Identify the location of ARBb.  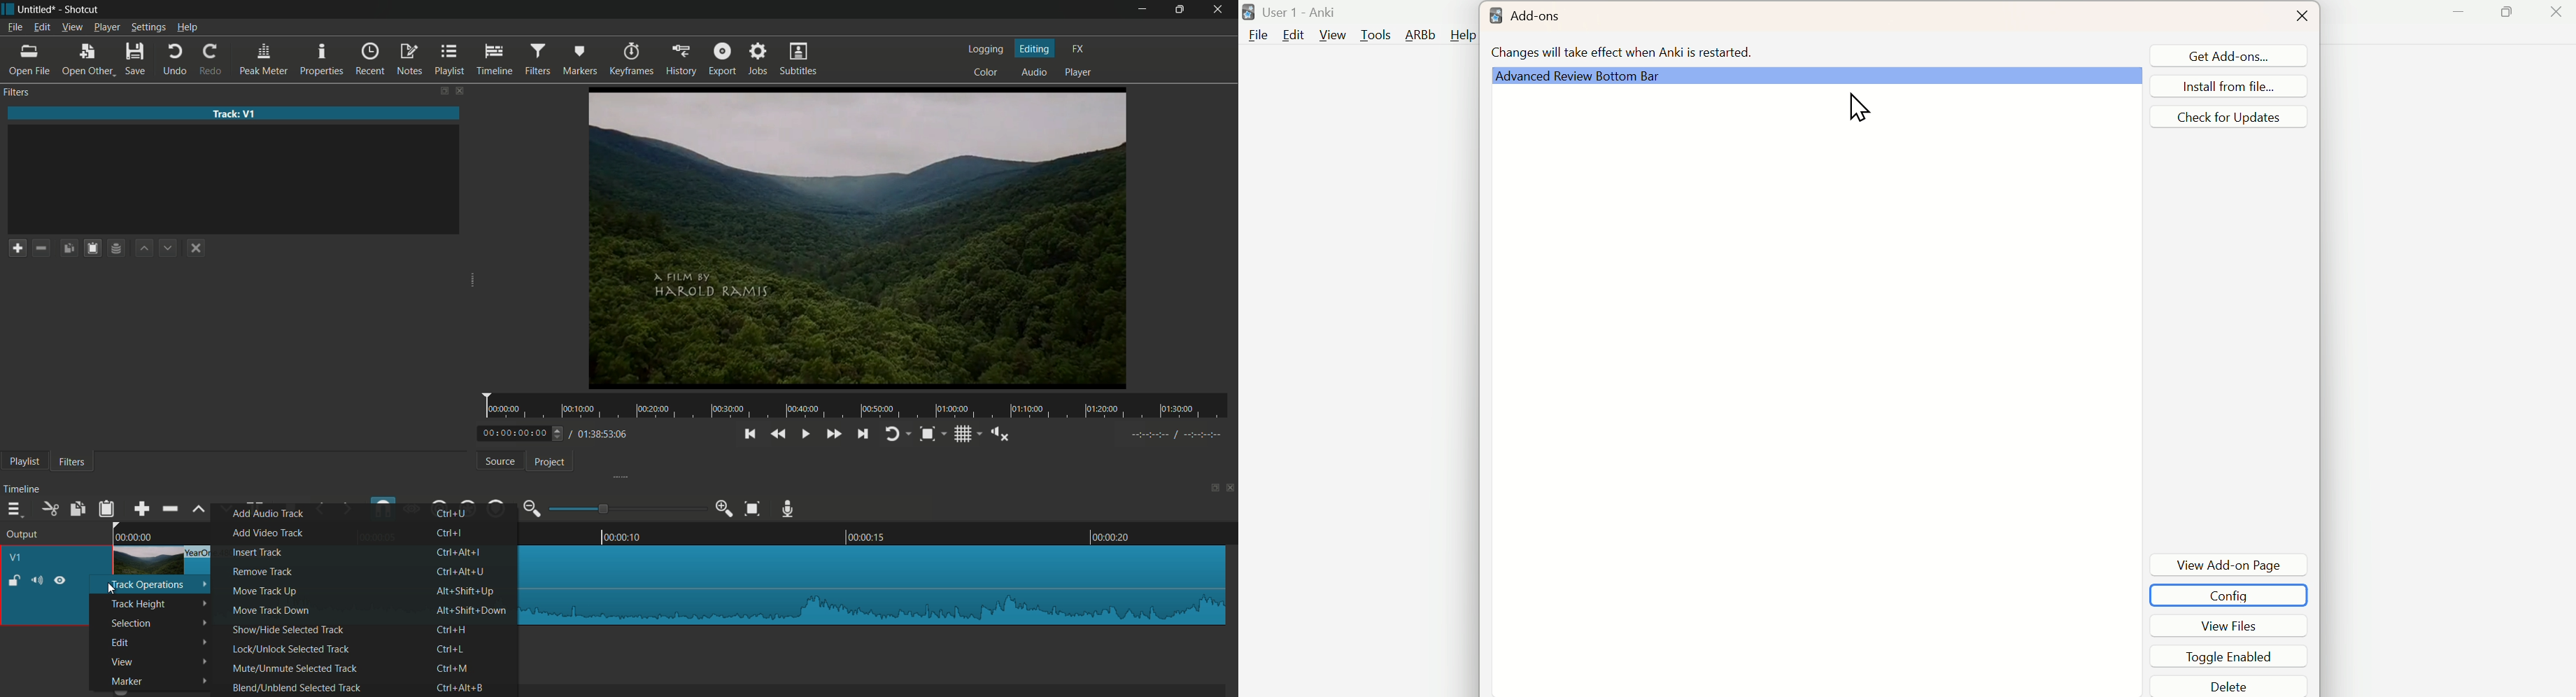
(1422, 35).